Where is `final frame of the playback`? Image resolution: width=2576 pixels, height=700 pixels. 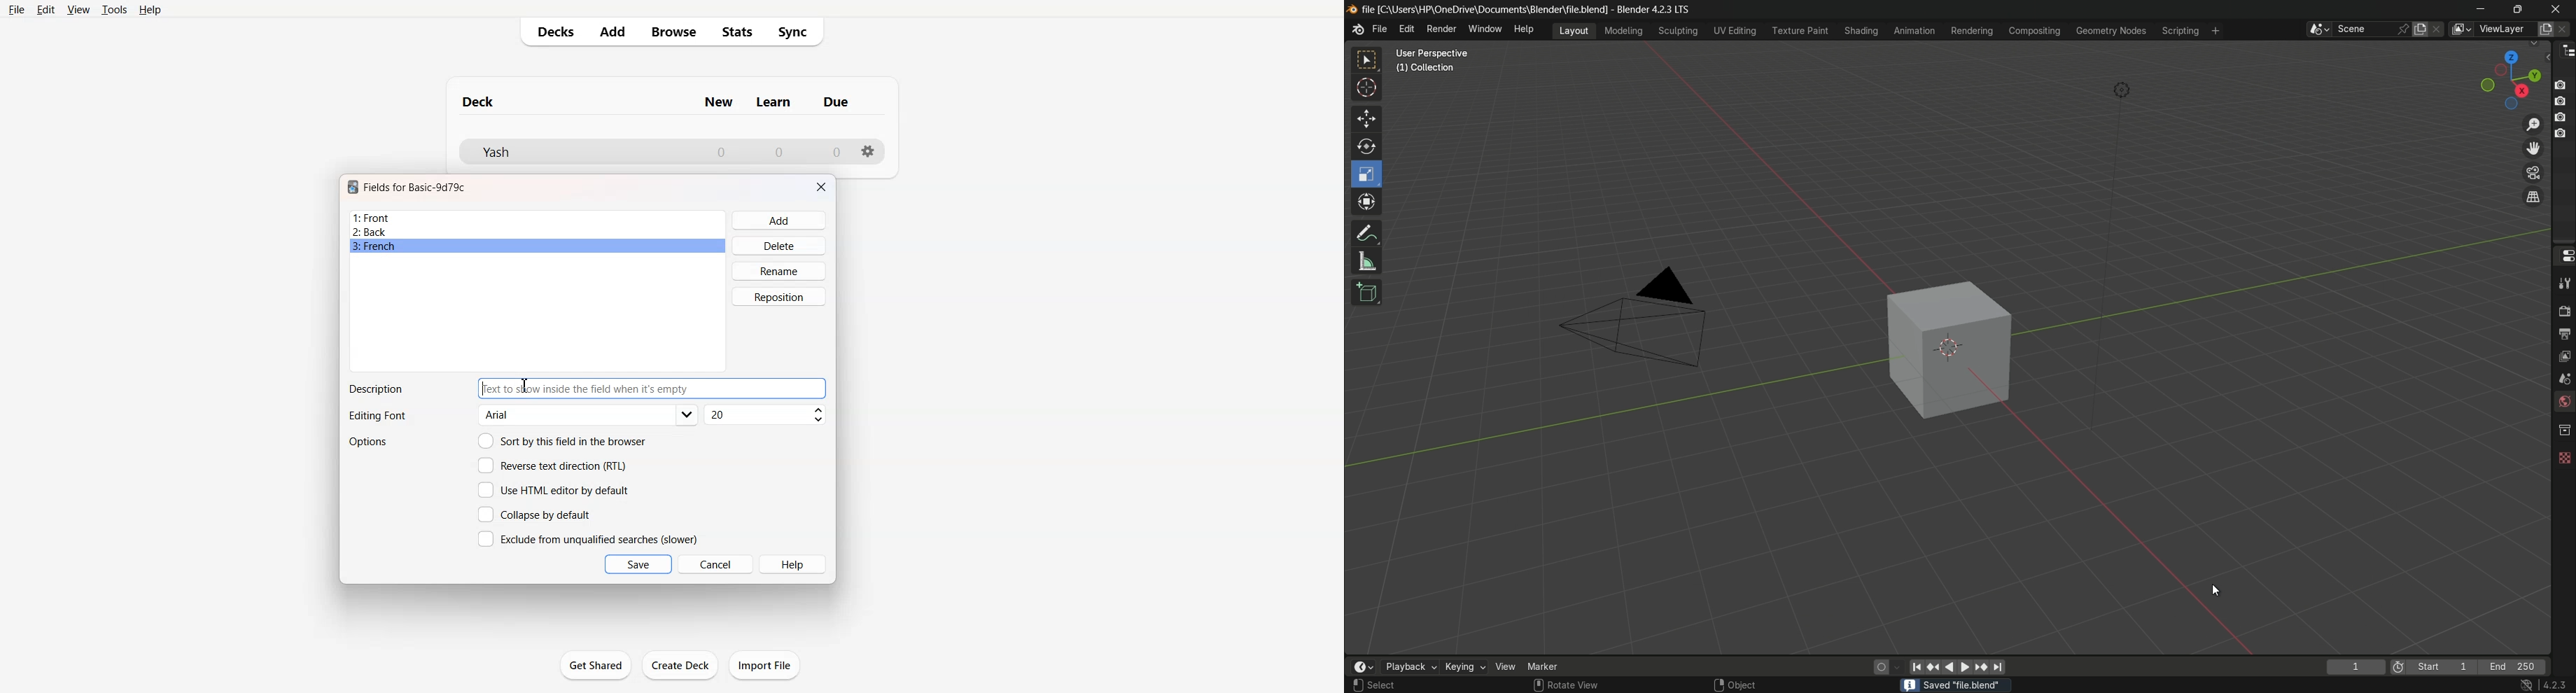
final frame of the playback is located at coordinates (2513, 667).